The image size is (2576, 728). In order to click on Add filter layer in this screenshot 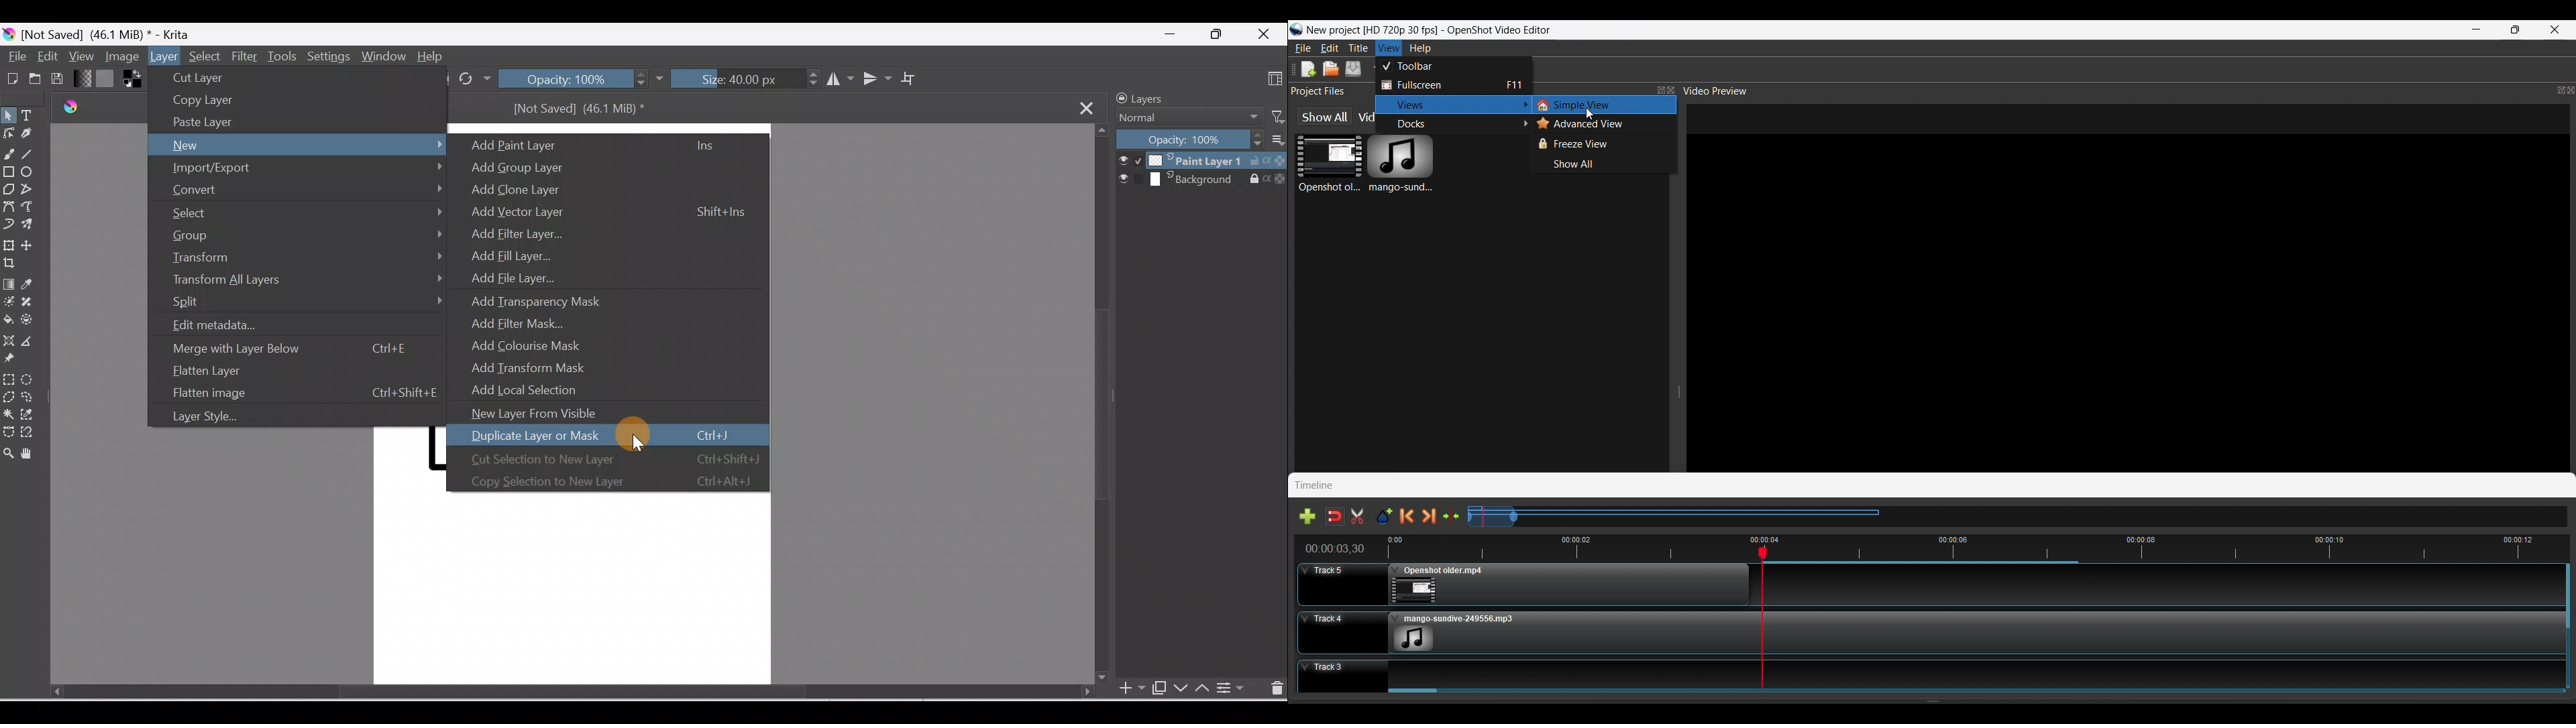, I will do `click(514, 232)`.